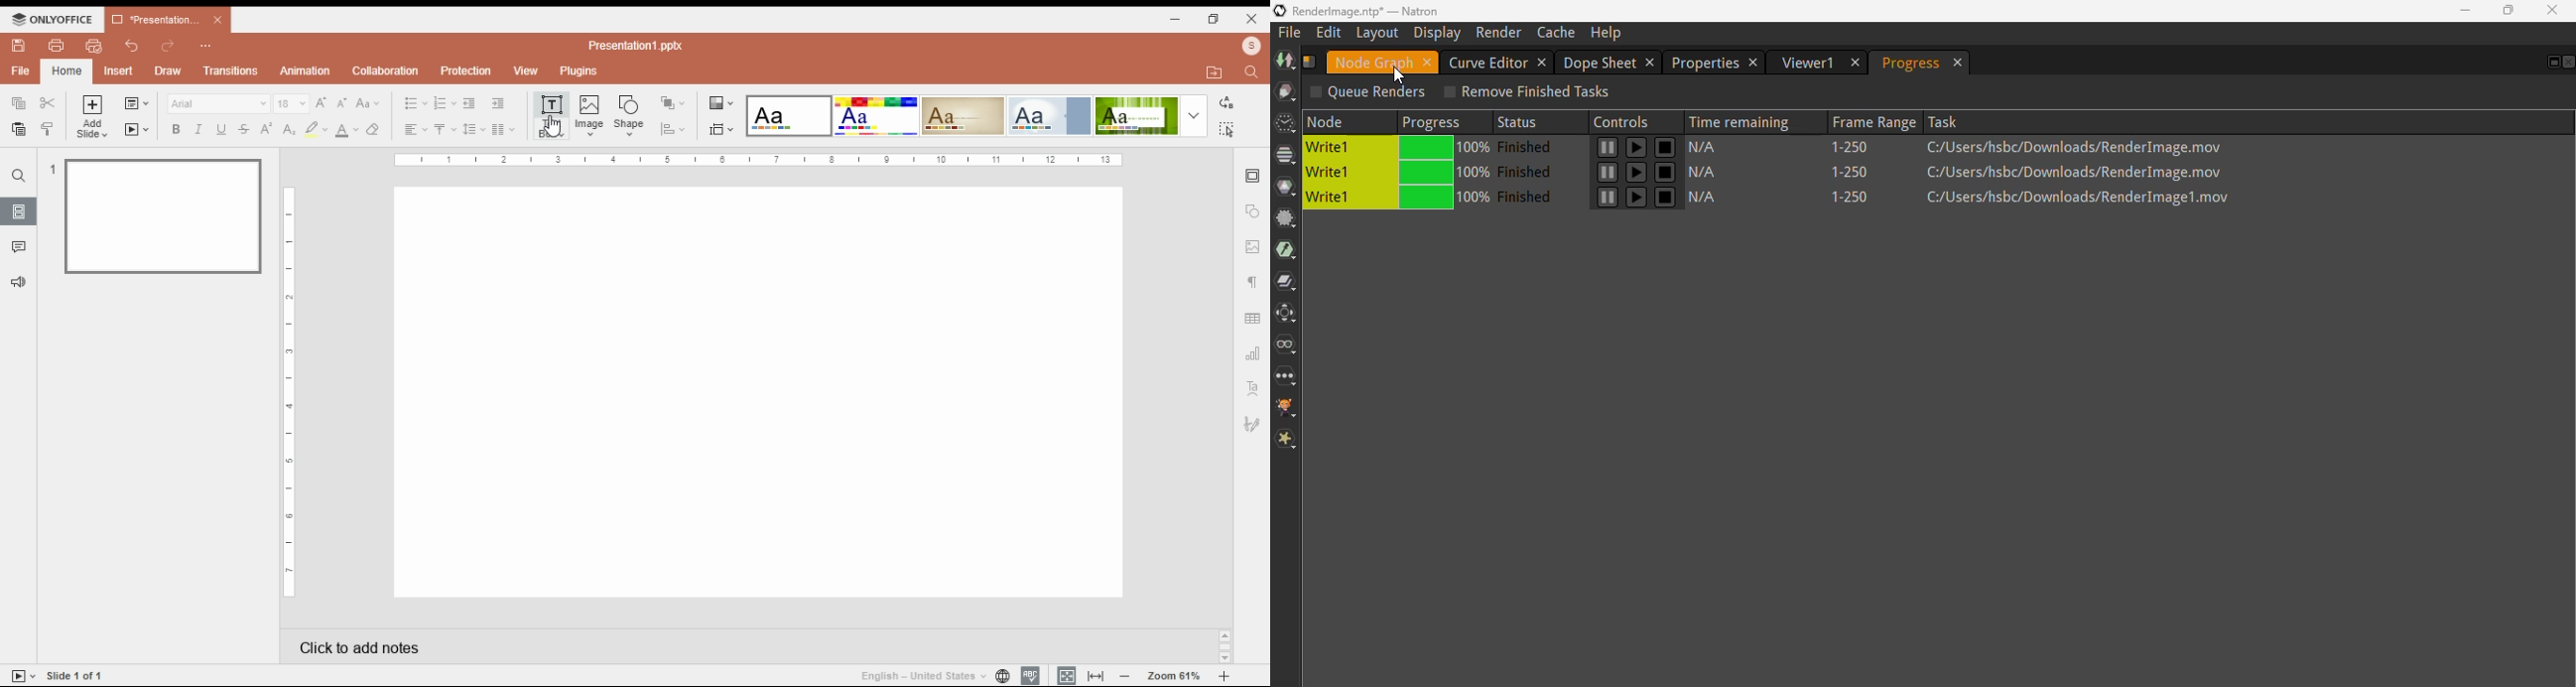  What do you see at coordinates (347, 130) in the screenshot?
I see `font color` at bounding box center [347, 130].